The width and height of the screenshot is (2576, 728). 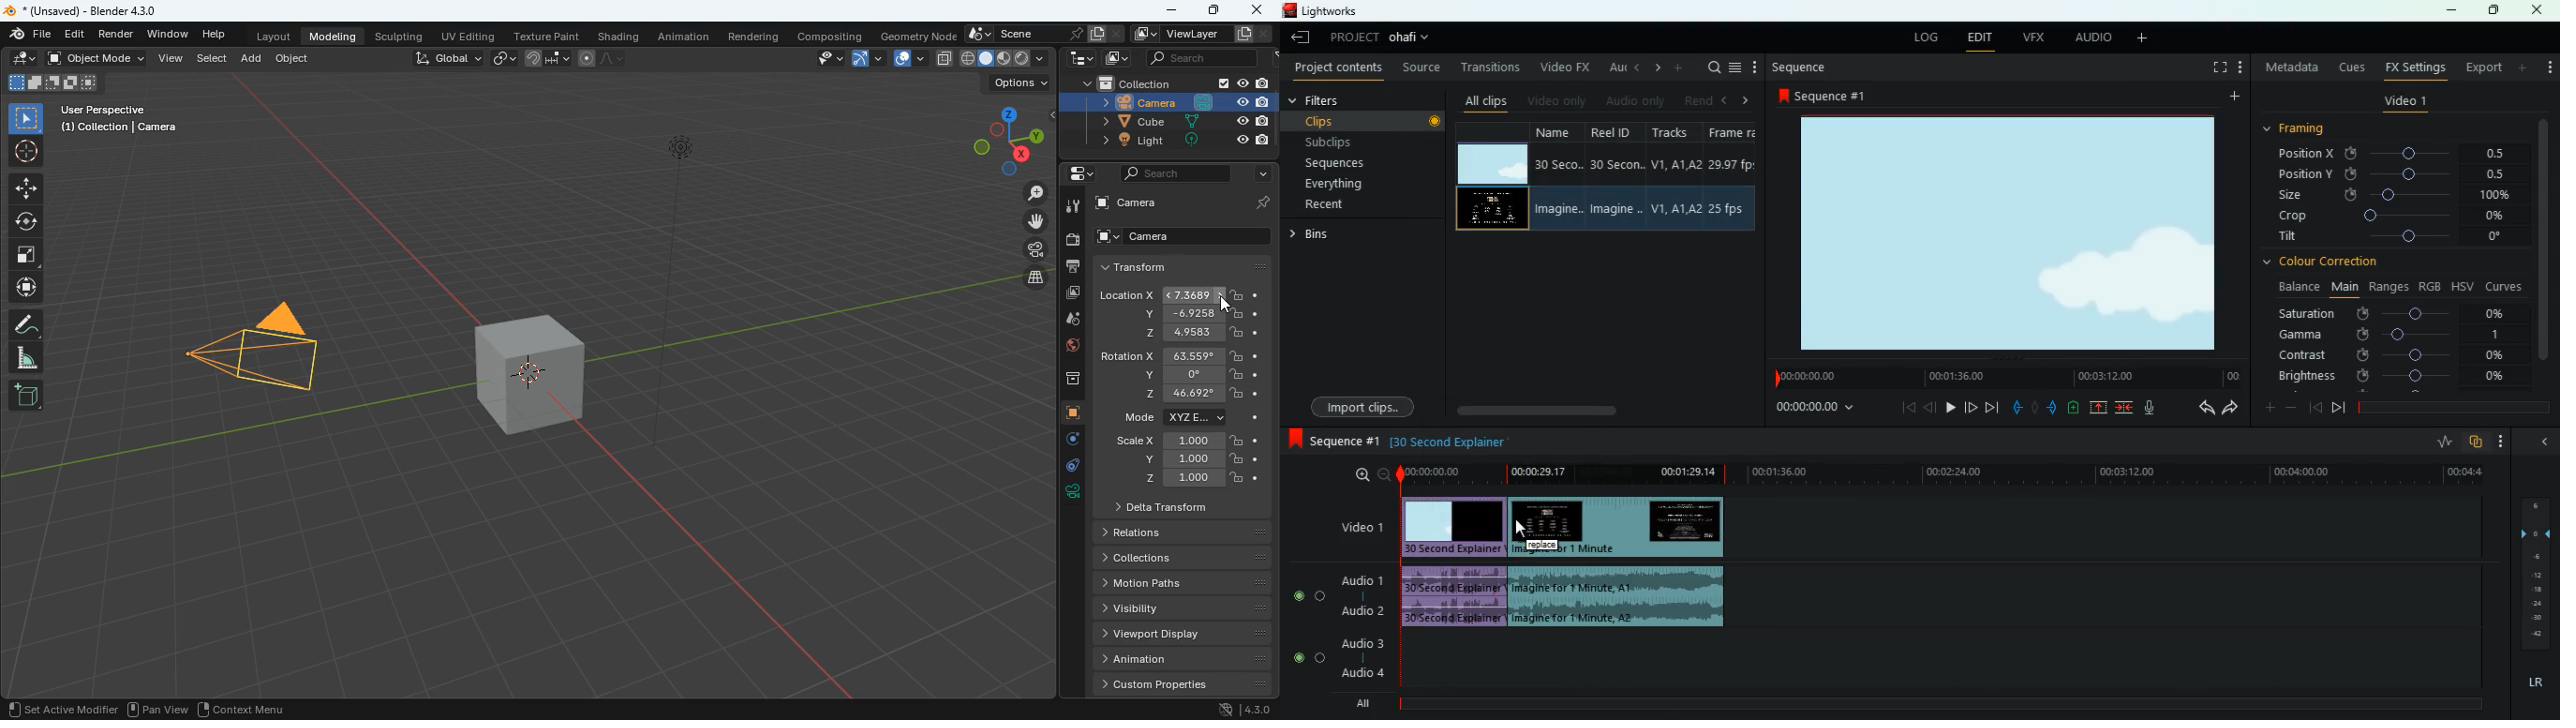 I want to click on position y, so click(x=2401, y=173).